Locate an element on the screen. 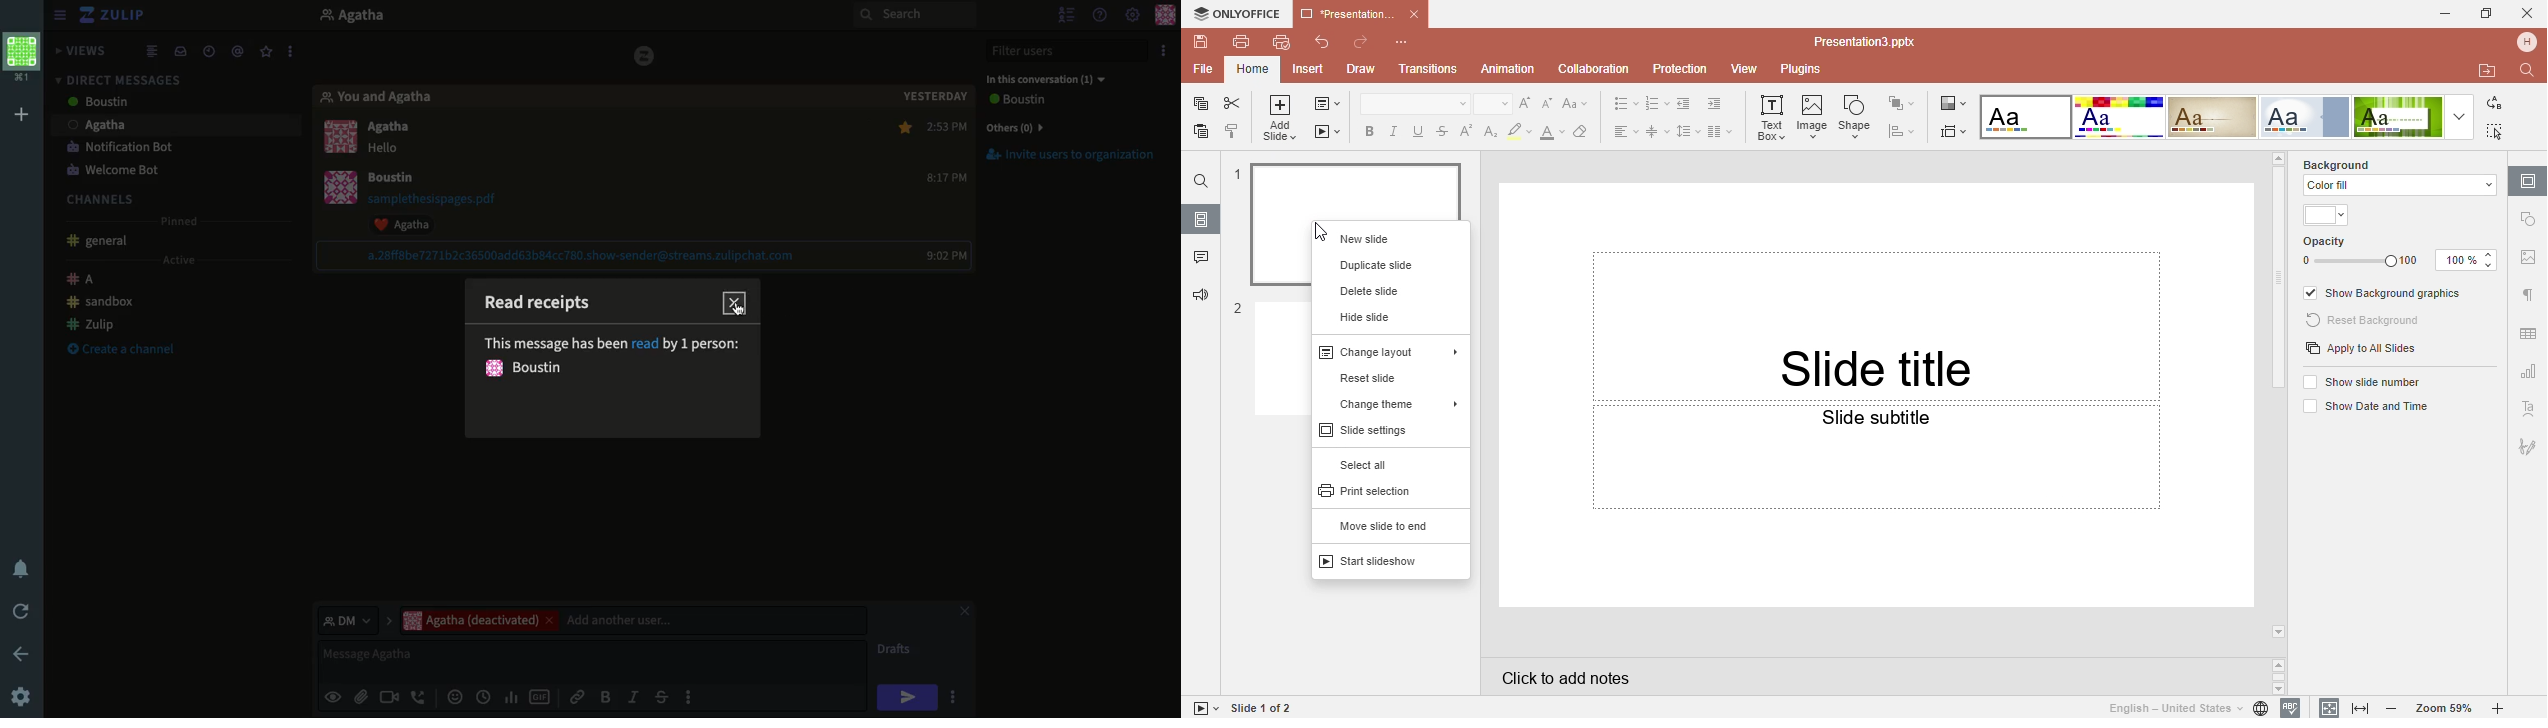 Image resolution: width=2548 pixels, height=728 pixels. Vertical align is located at coordinates (1658, 131).